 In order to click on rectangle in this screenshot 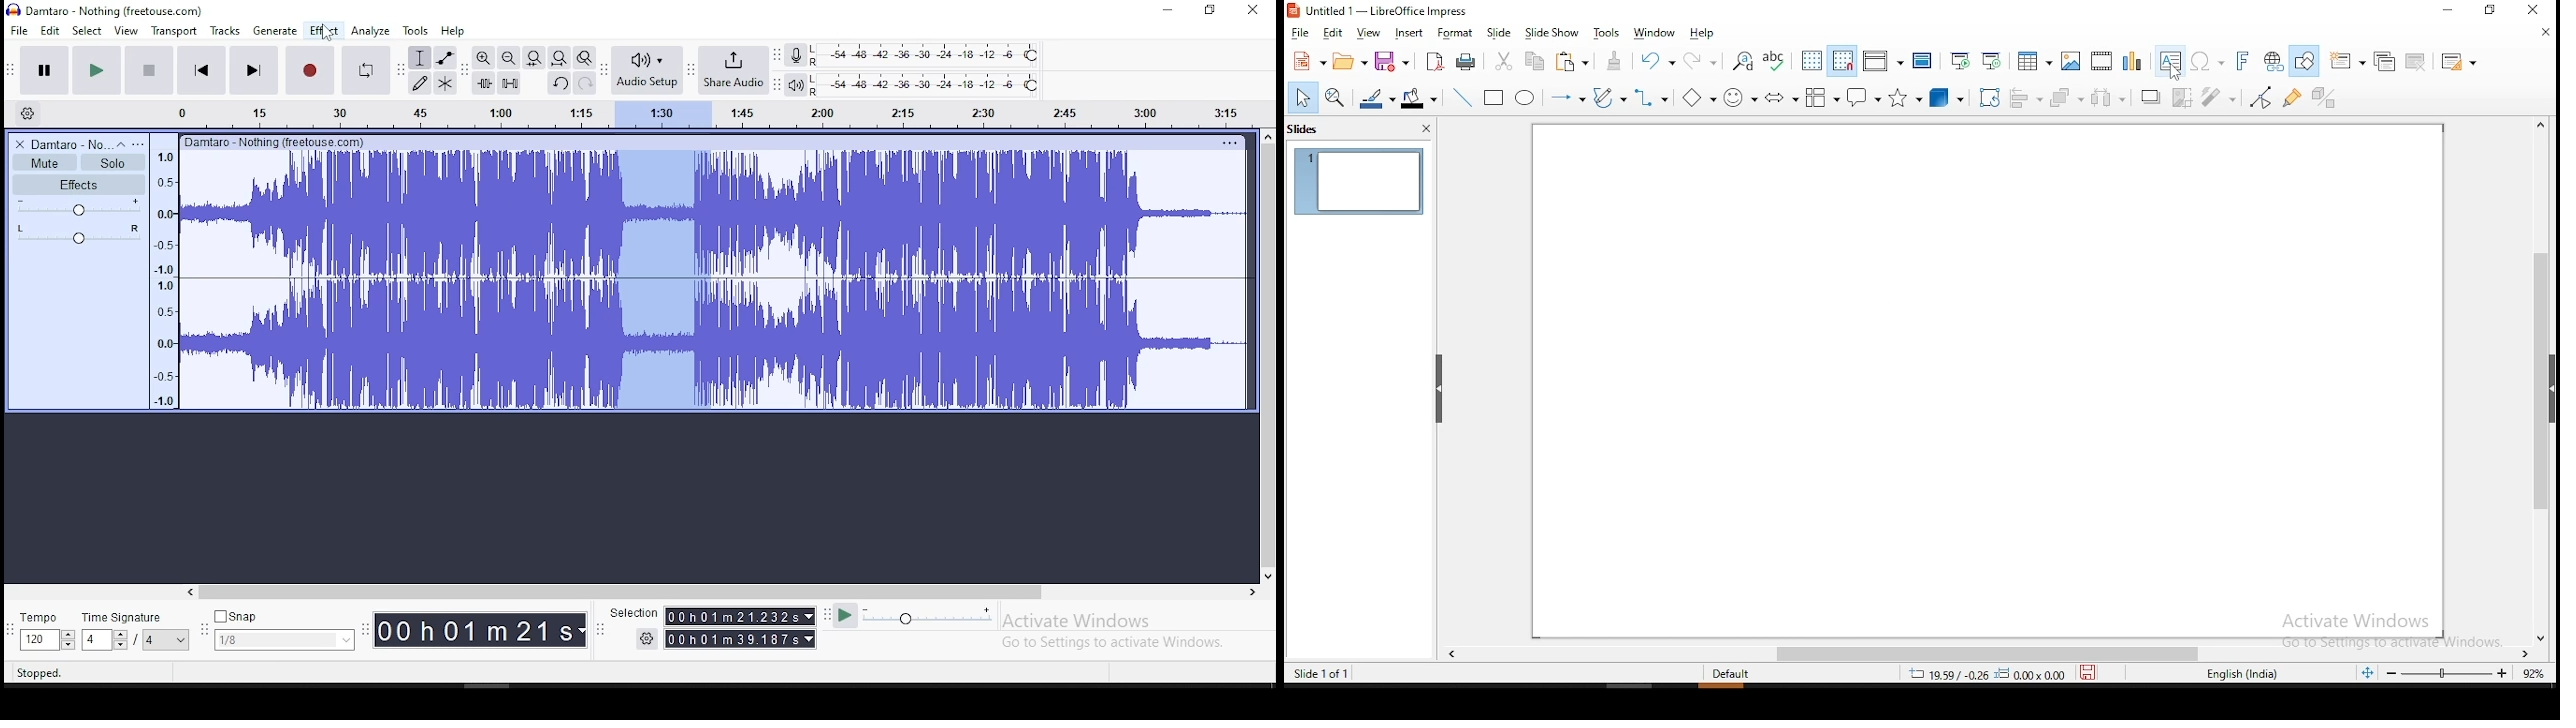, I will do `click(1495, 96)`.